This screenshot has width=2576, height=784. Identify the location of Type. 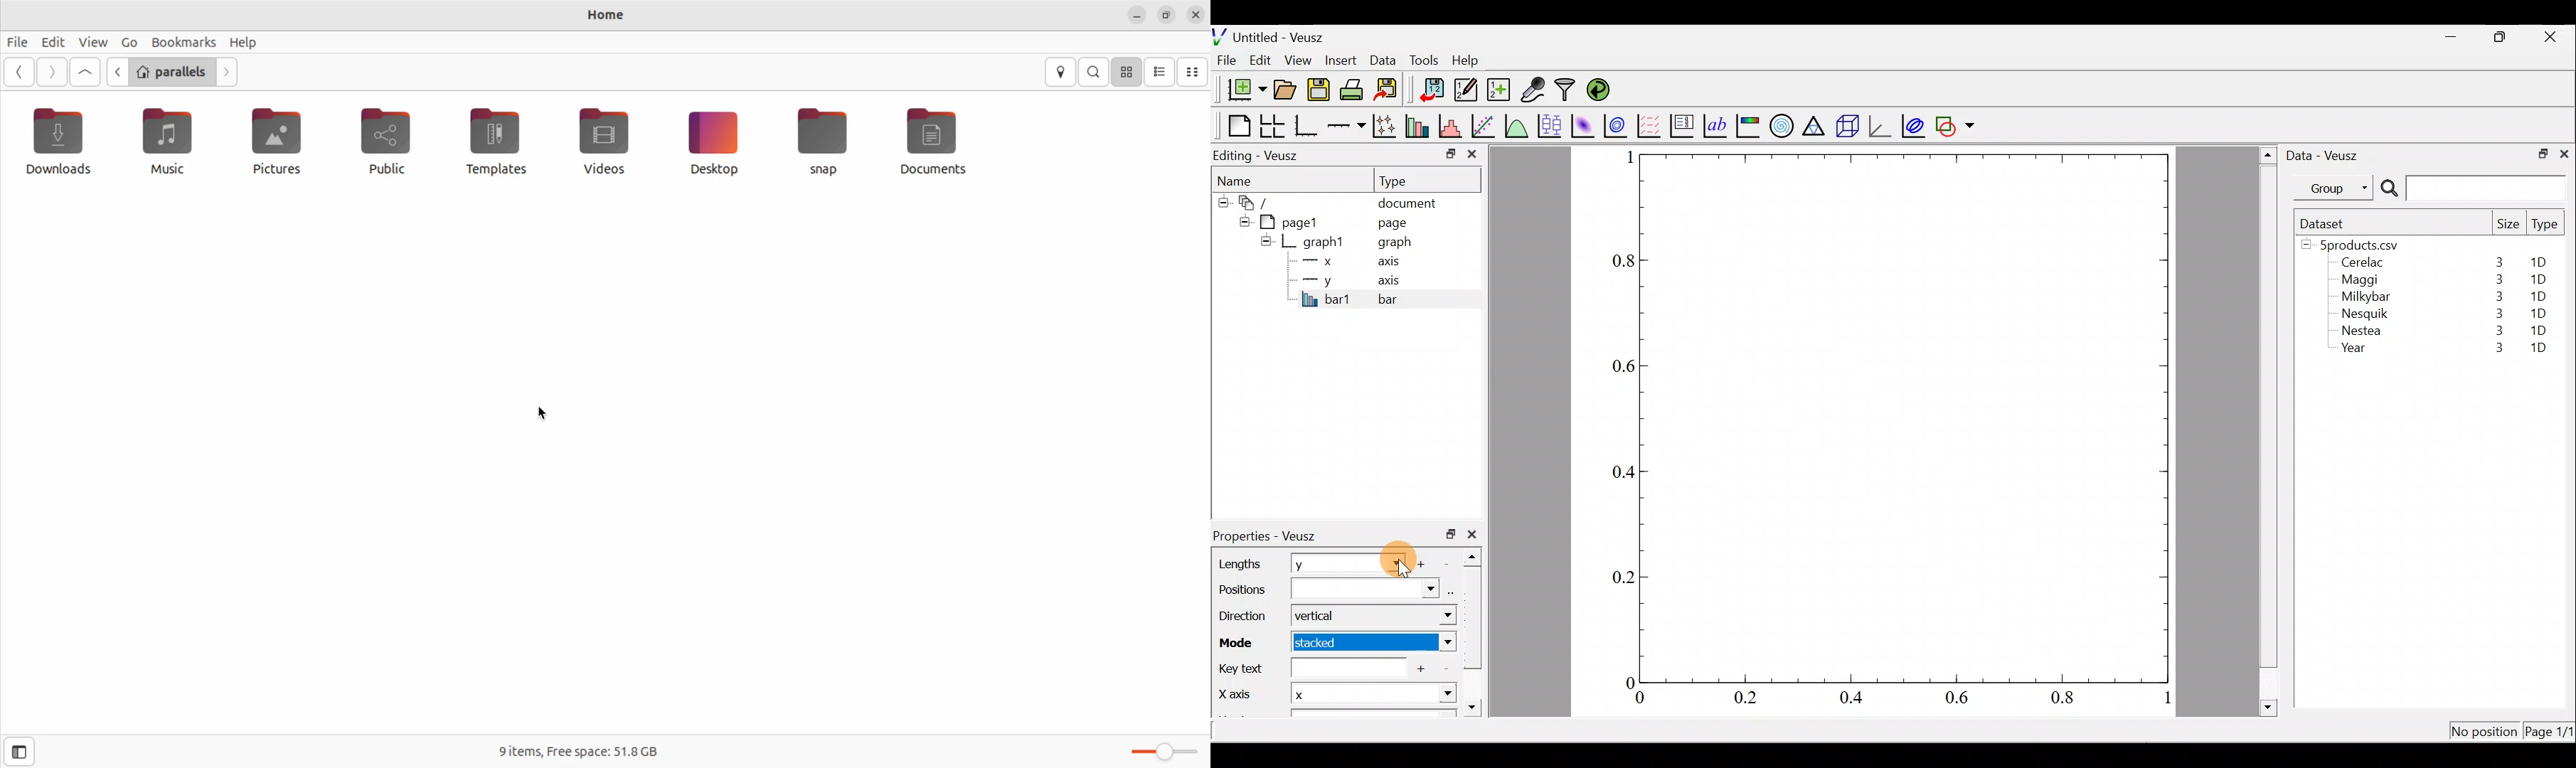
(1406, 180).